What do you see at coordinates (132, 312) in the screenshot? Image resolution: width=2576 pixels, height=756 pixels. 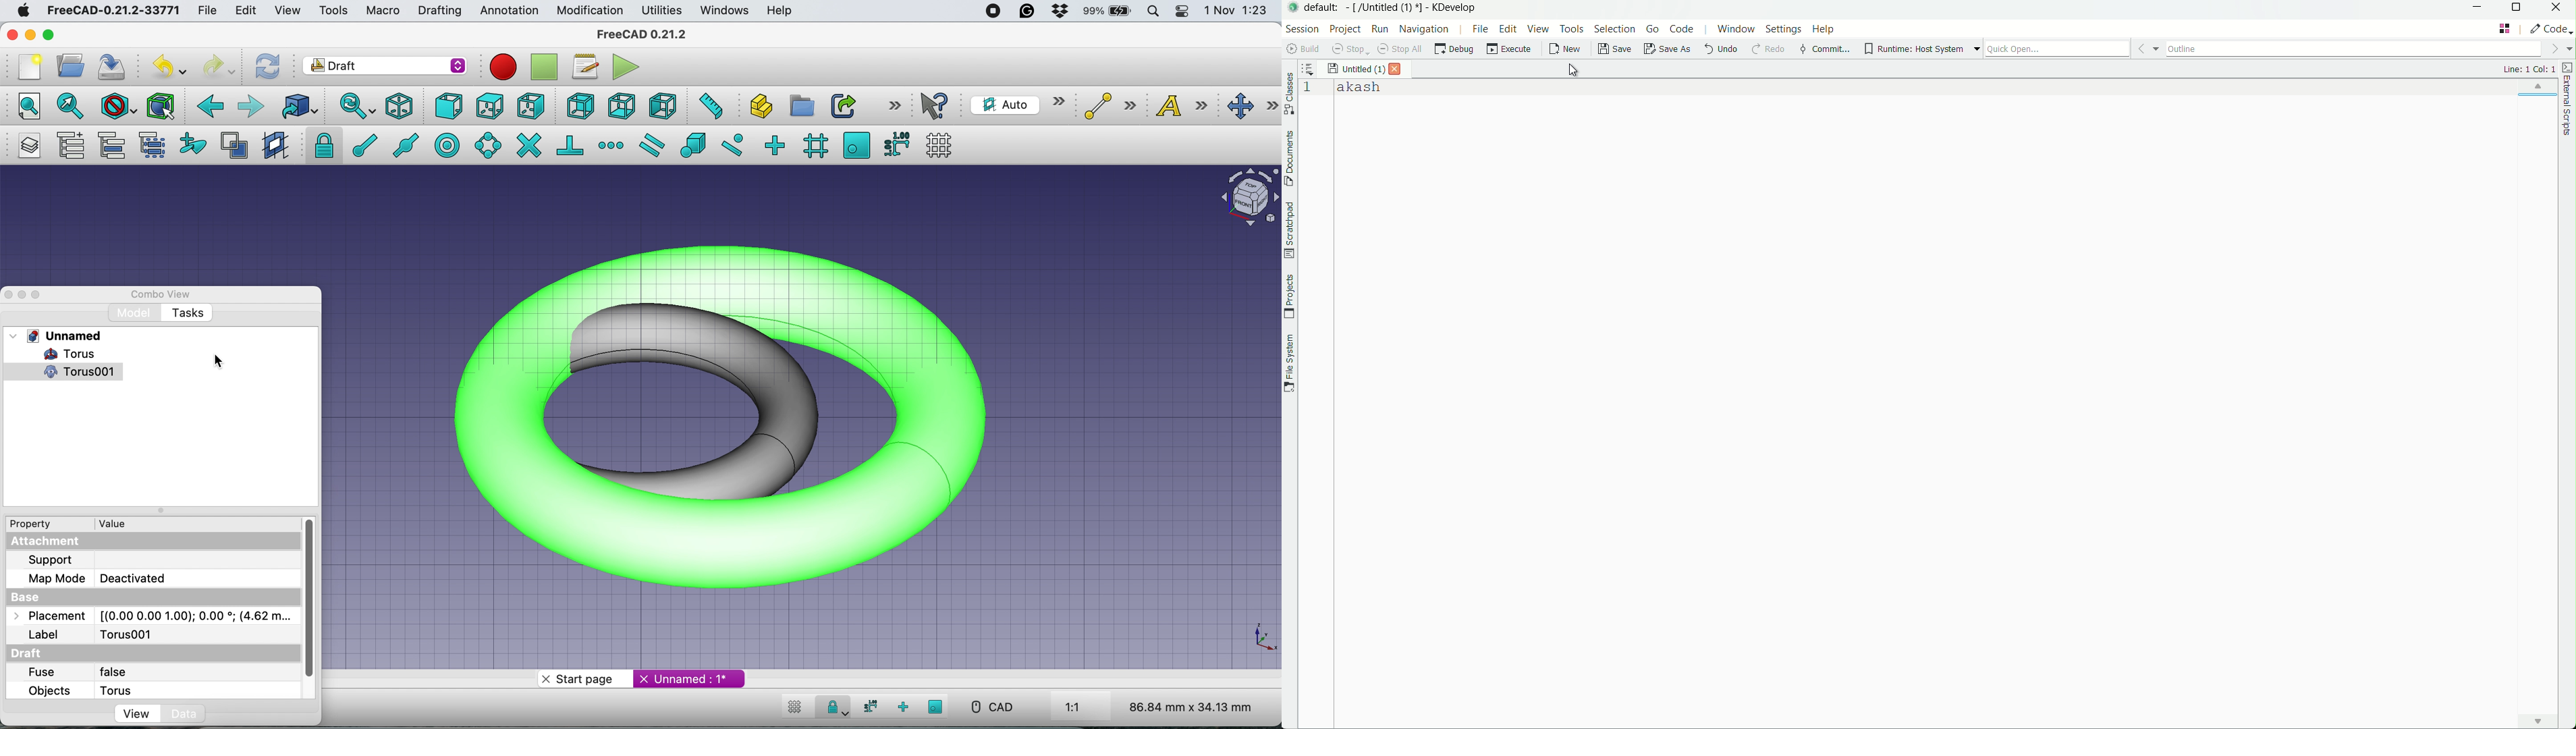 I see `model` at bounding box center [132, 312].